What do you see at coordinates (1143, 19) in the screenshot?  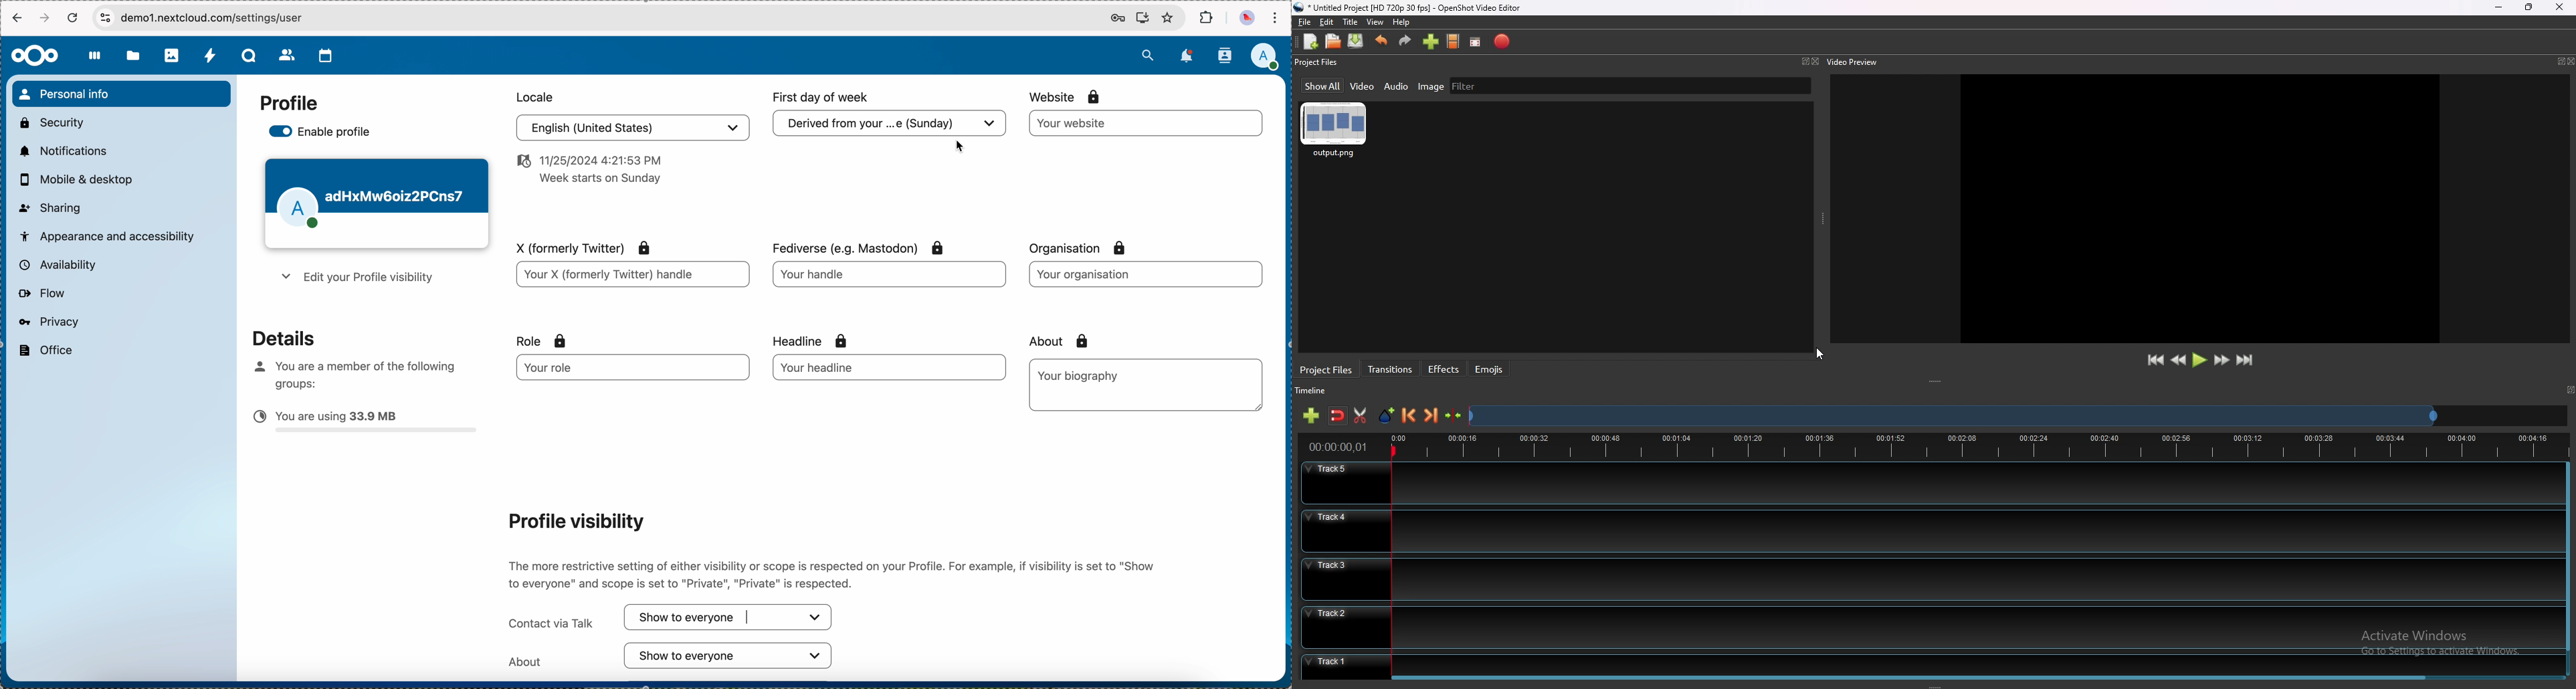 I see `install Nextcloud` at bounding box center [1143, 19].